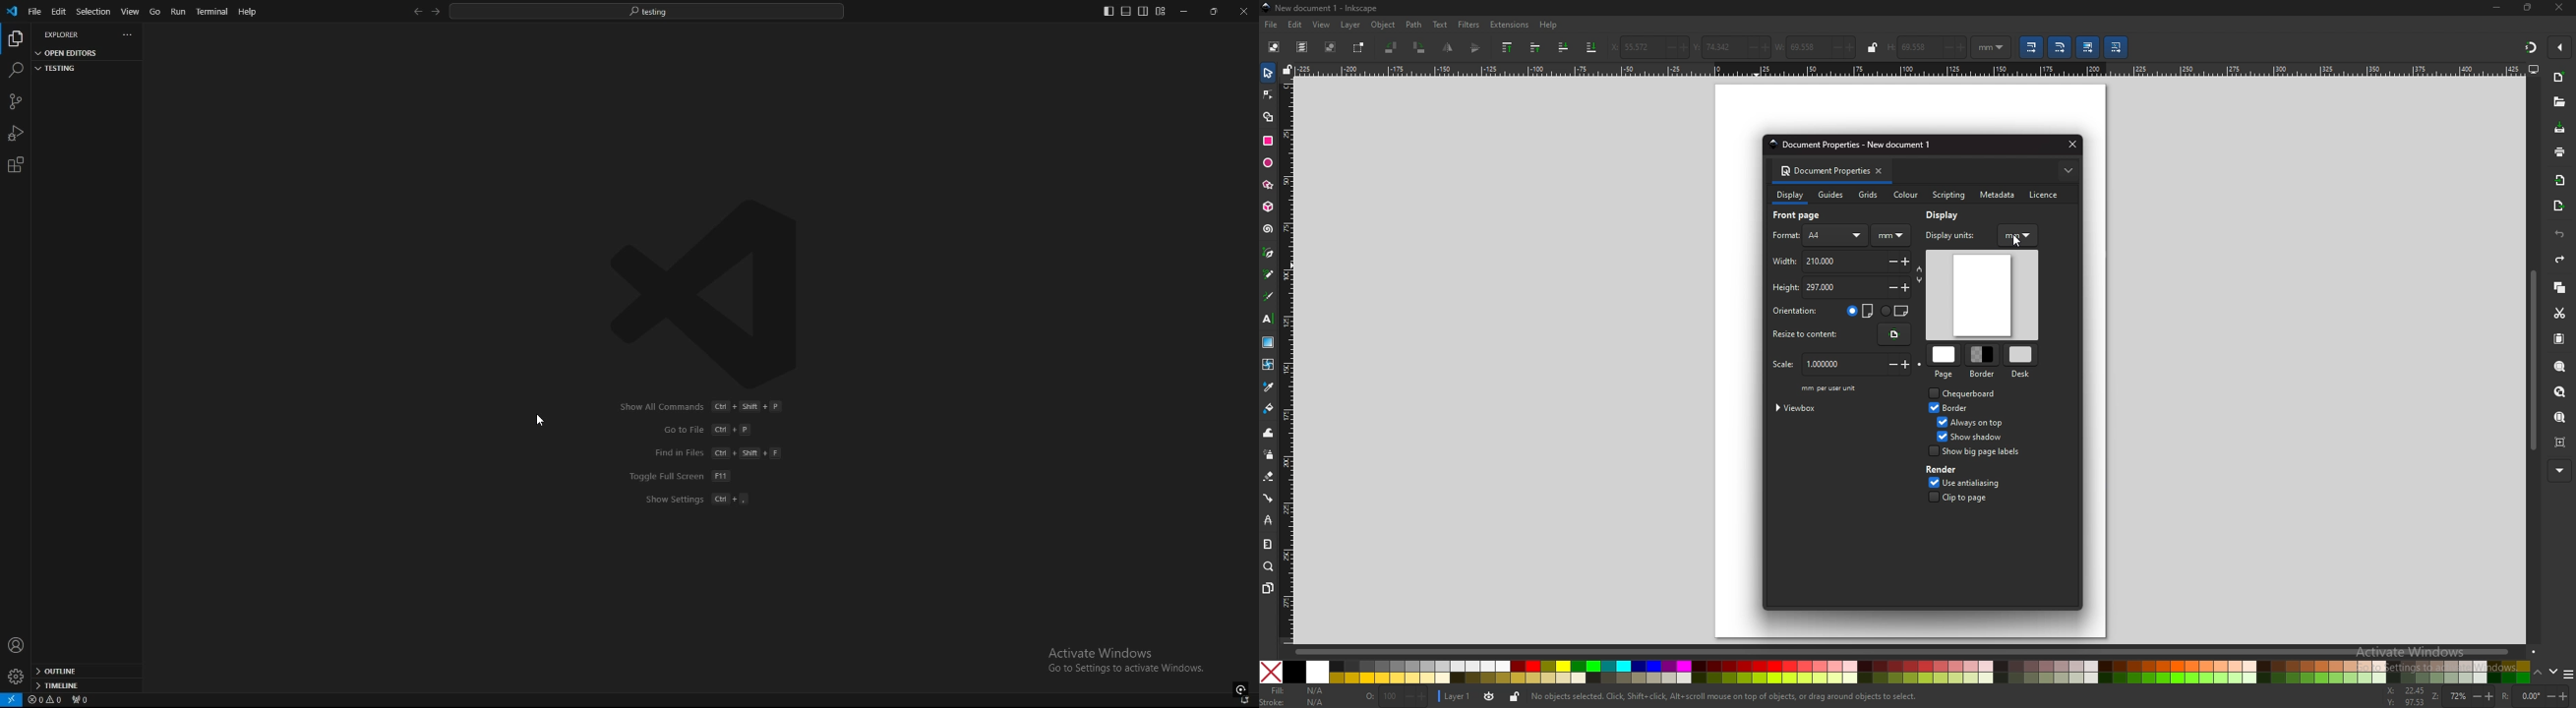 This screenshot has width=2576, height=728. Describe the element at coordinates (1564, 47) in the screenshot. I see `lower selection to one step` at that location.